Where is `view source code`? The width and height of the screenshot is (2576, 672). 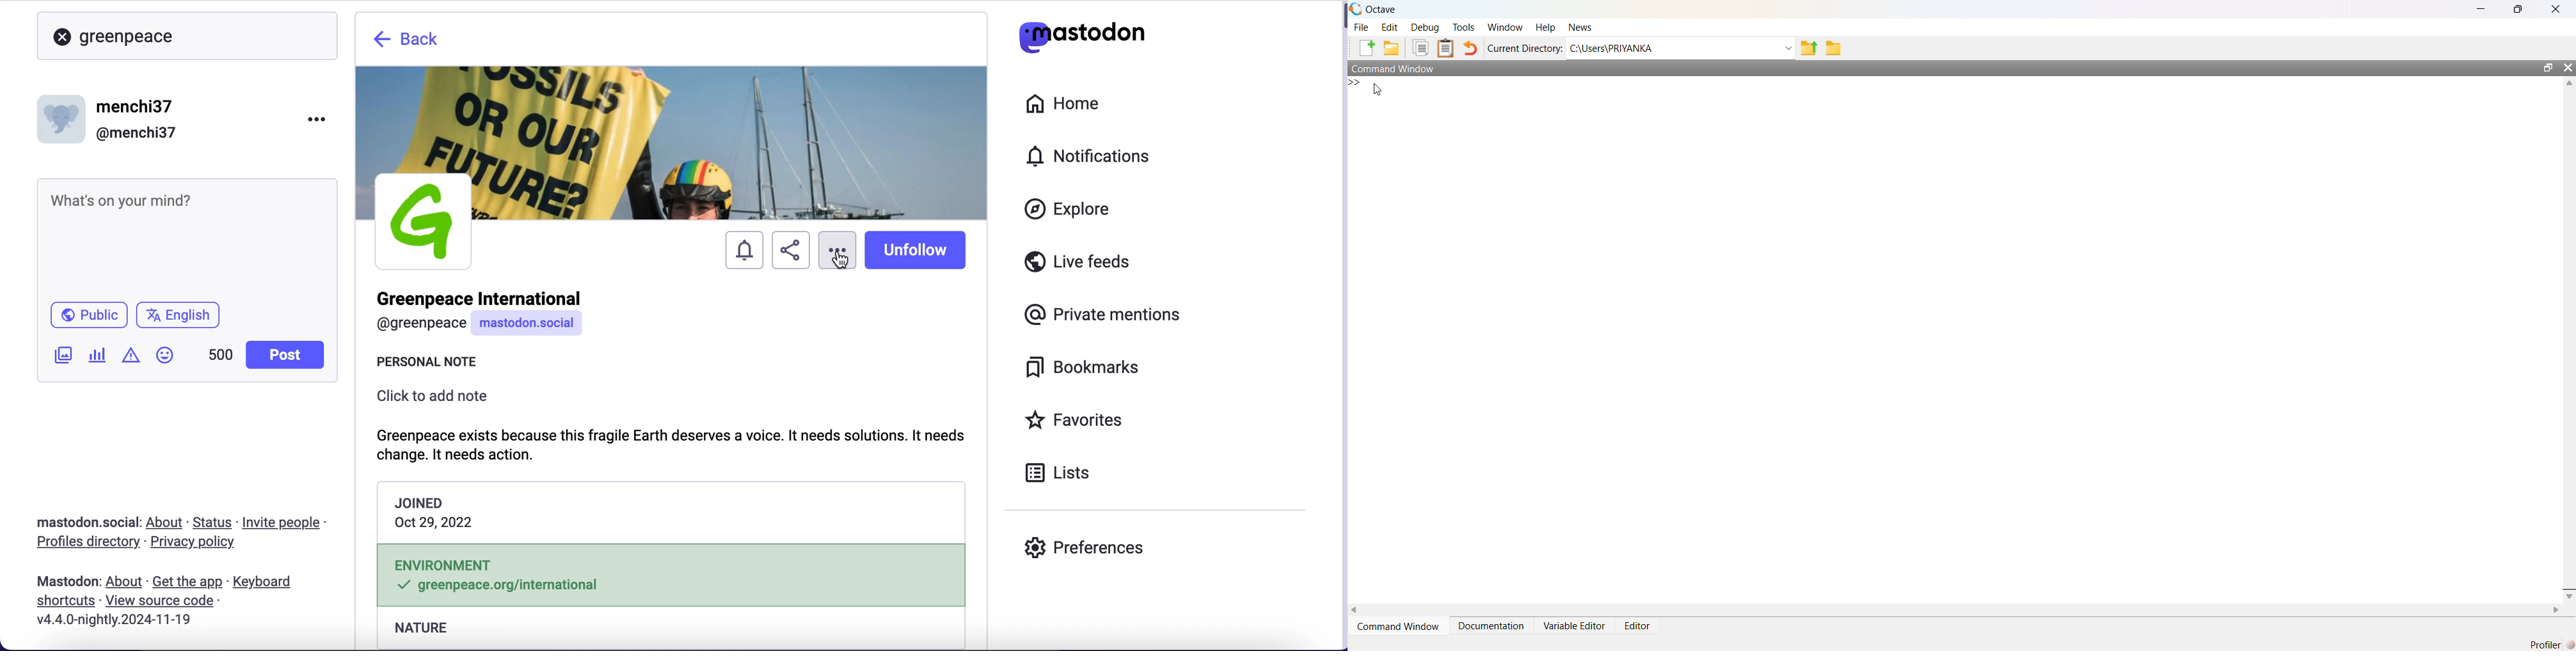
view source code is located at coordinates (164, 601).